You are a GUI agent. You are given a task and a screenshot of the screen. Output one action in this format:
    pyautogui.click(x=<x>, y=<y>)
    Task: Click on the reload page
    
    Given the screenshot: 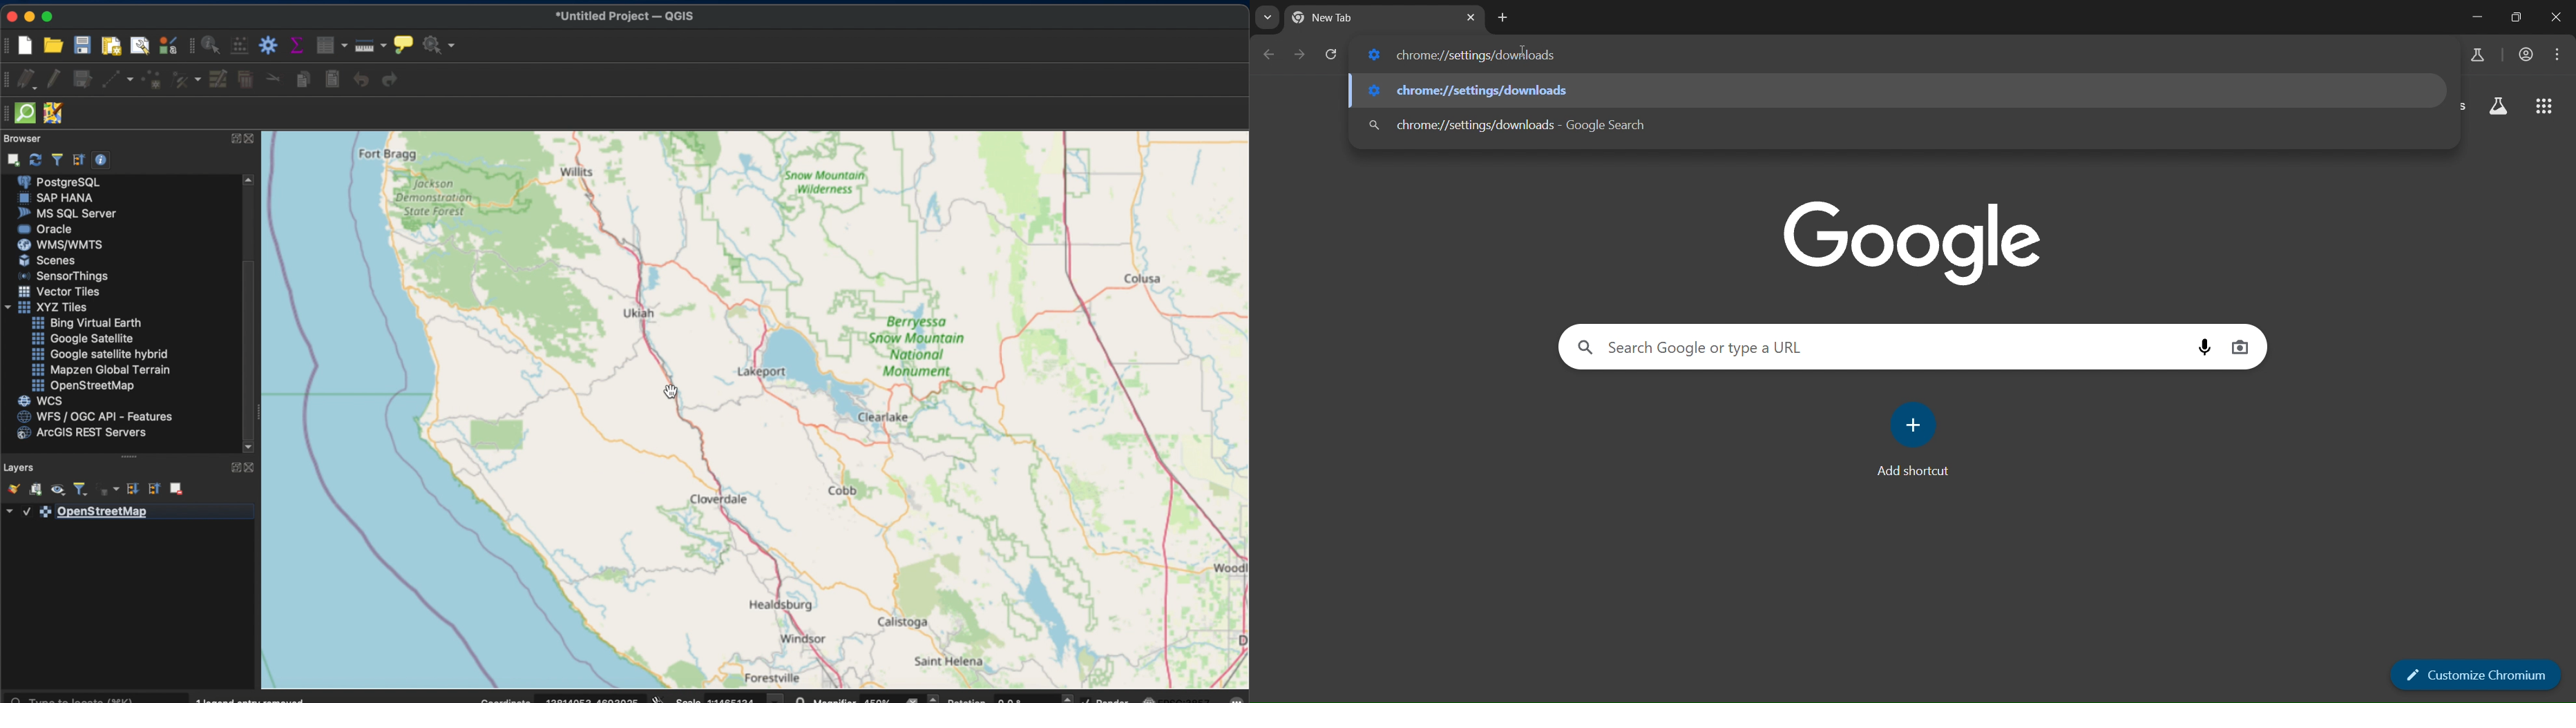 What is the action you would take?
    pyautogui.click(x=1330, y=55)
    